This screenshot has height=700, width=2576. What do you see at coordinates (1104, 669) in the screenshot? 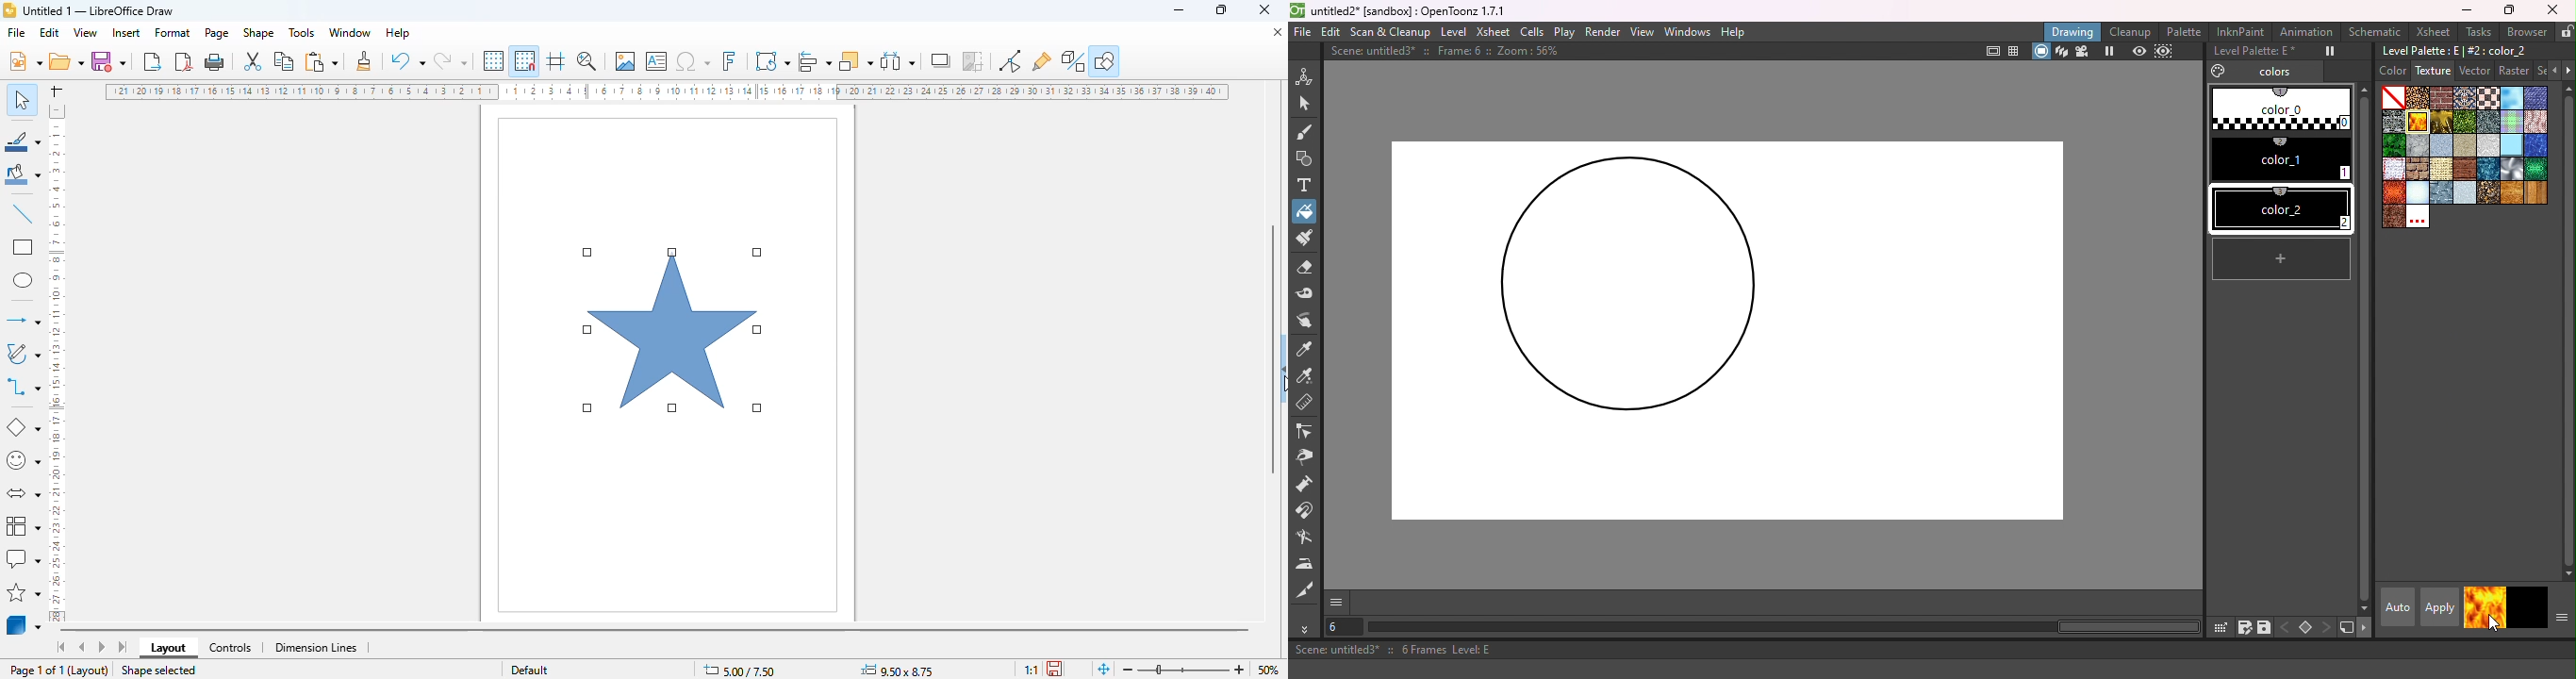
I see `fit page to current window` at bounding box center [1104, 669].